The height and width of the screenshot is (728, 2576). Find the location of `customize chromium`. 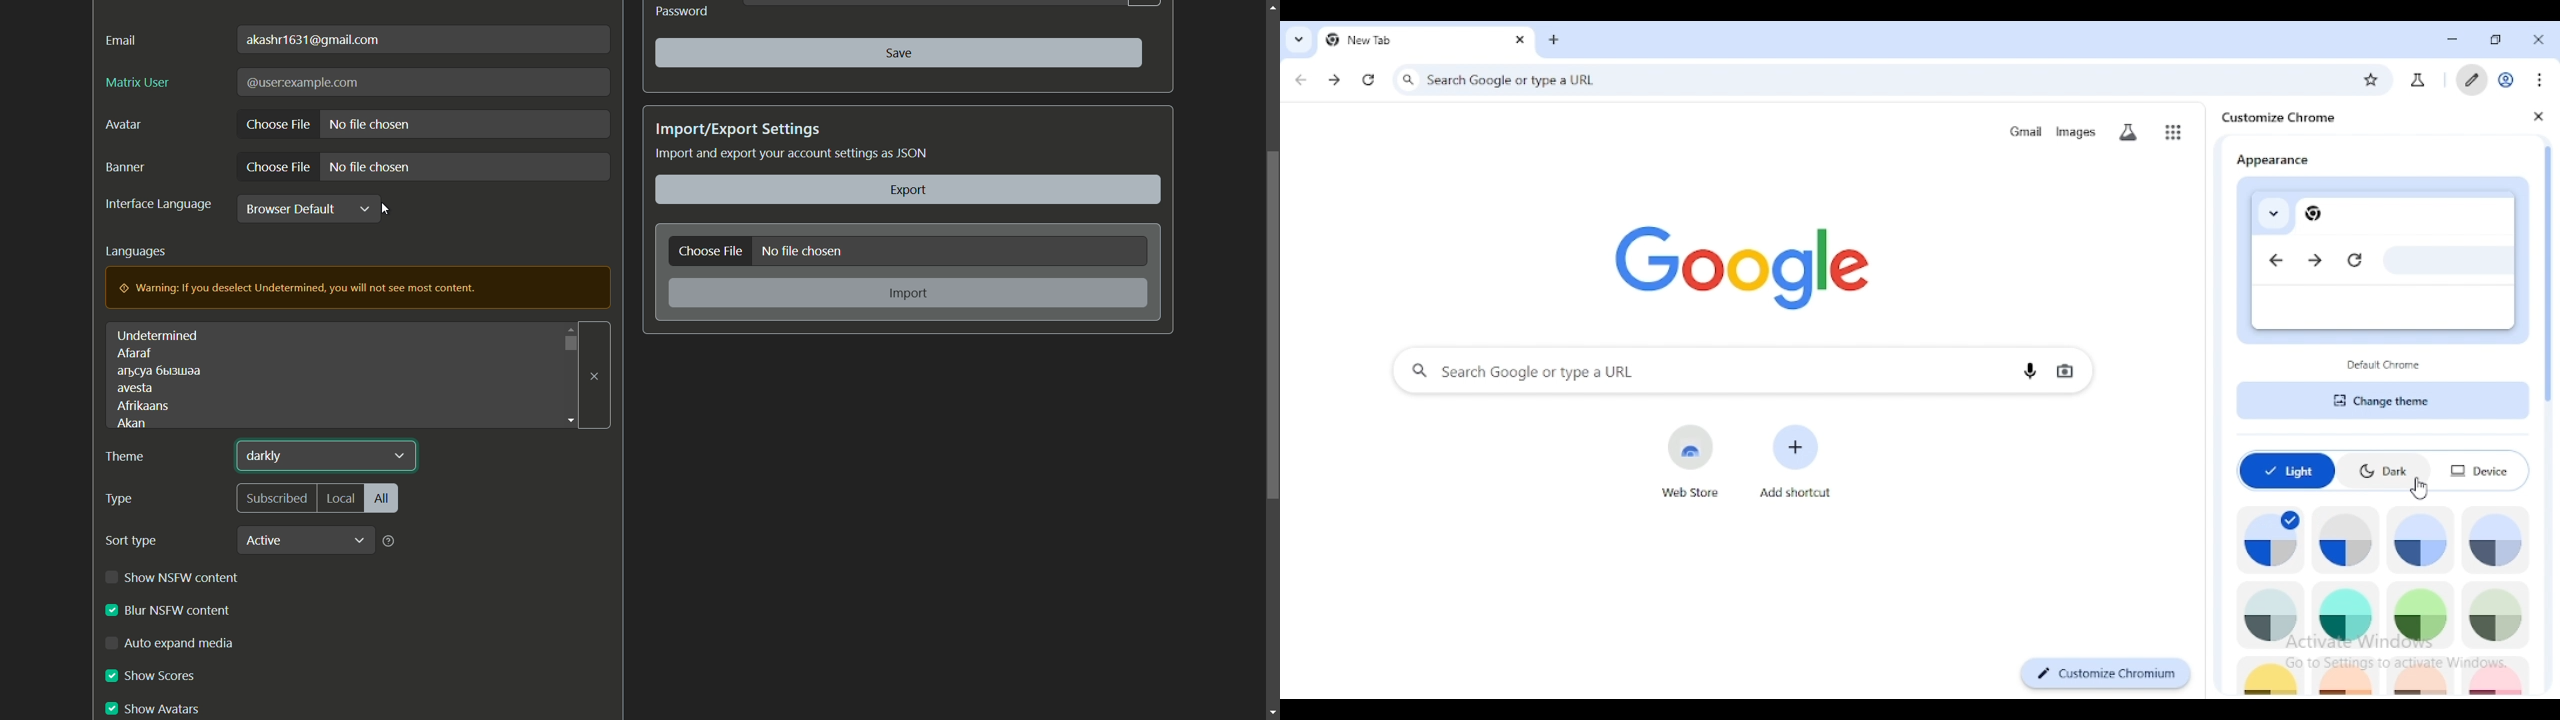

customize chromium is located at coordinates (2105, 674).